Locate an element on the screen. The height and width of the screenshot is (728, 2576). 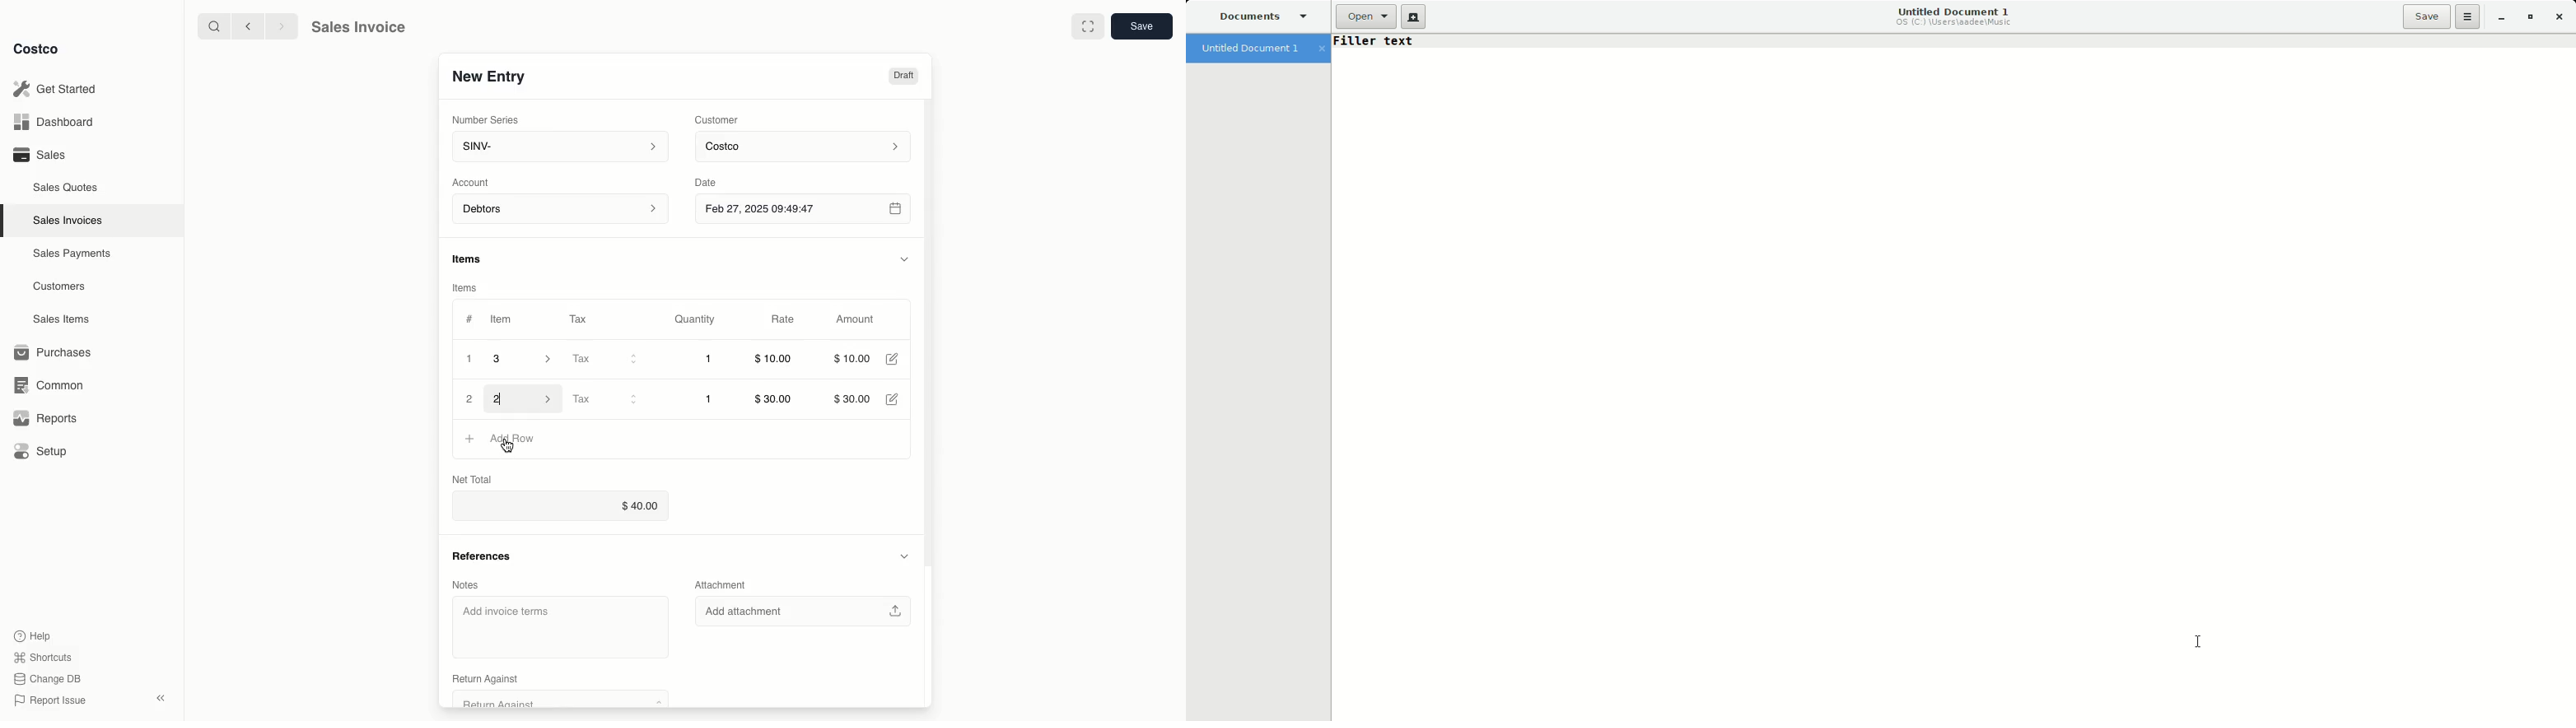
Hide is located at coordinates (904, 257).